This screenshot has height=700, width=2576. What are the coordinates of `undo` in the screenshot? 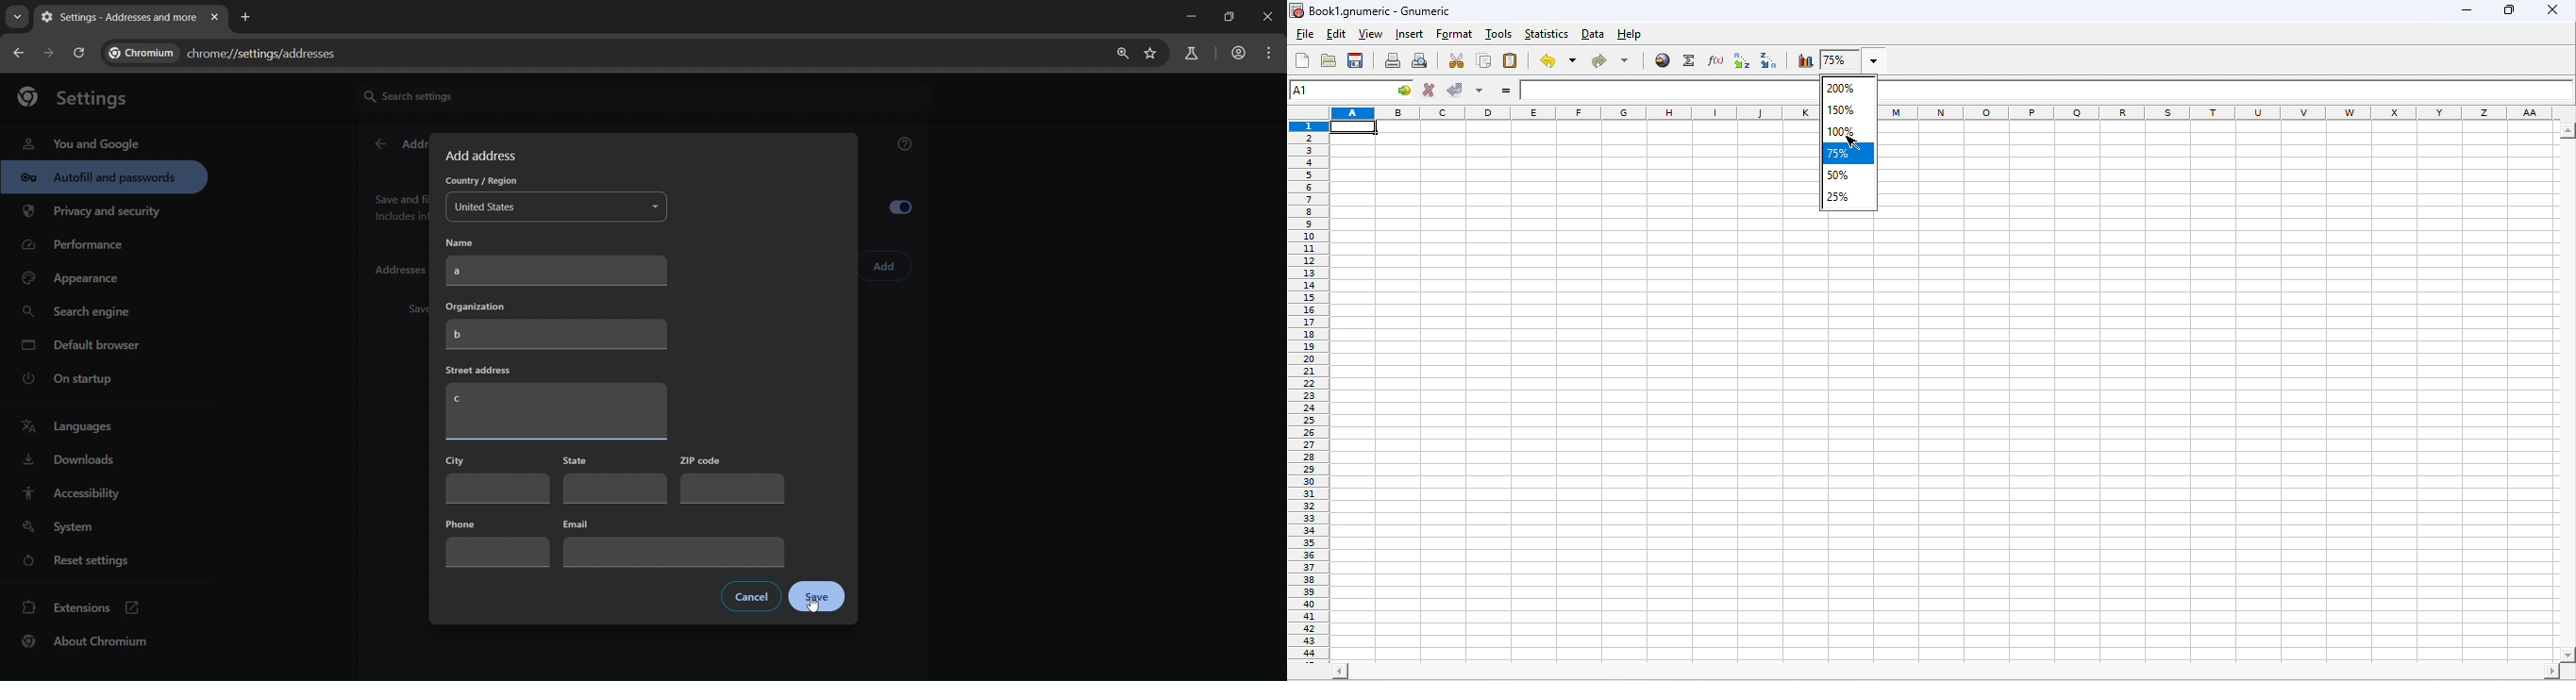 It's located at (1558, 60).